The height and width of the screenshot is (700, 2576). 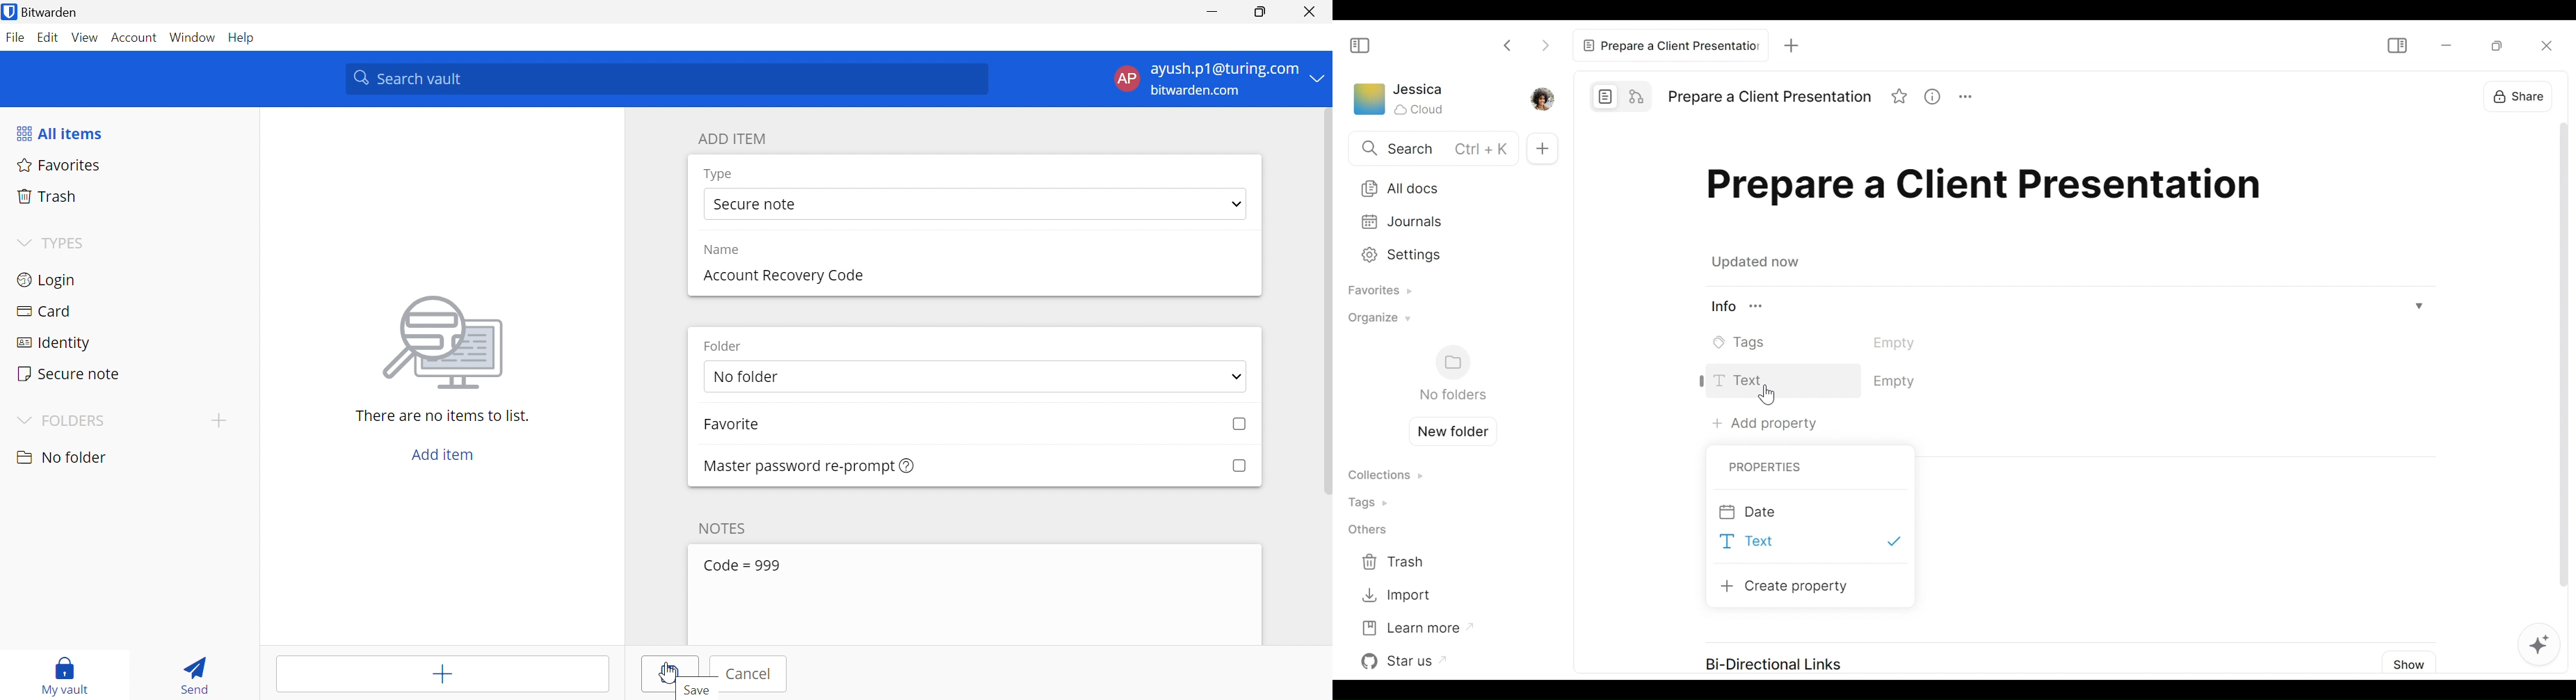 What do you see at coordinates (1232, 376) in the screenshot?
I see `dropdown` at bounding box center [1232, 376].